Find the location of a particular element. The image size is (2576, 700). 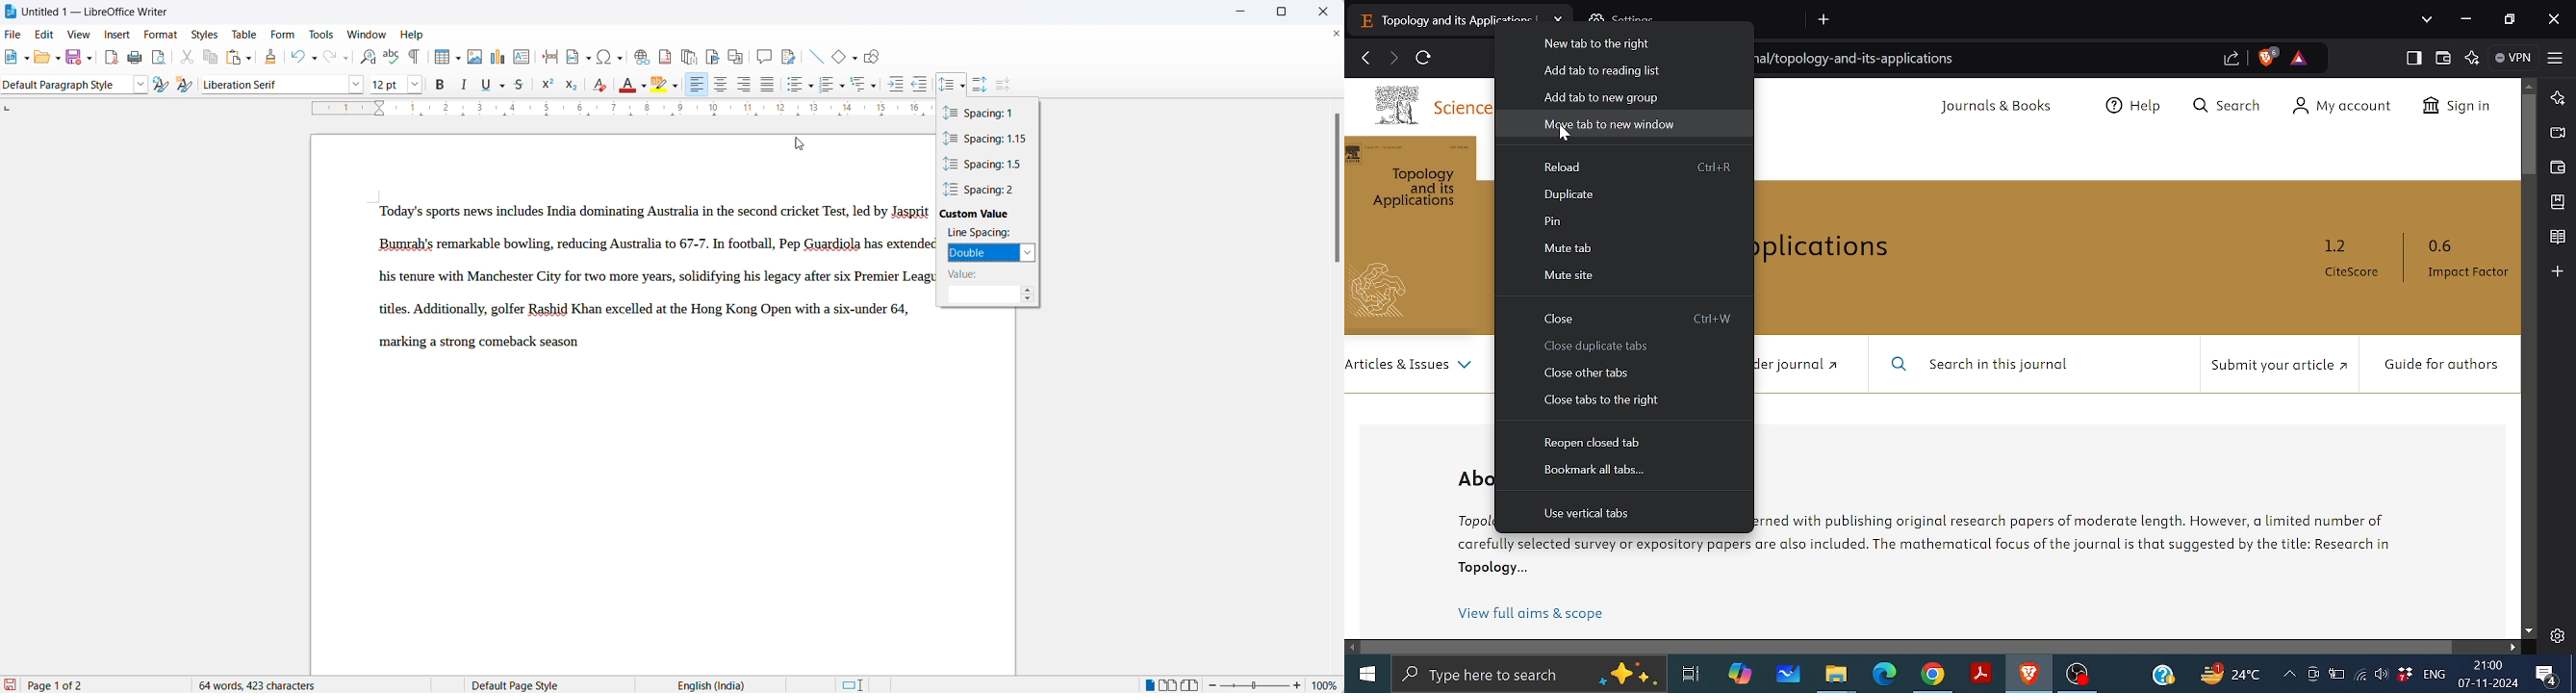

basic shapes options is located at coordinates (853, 58).